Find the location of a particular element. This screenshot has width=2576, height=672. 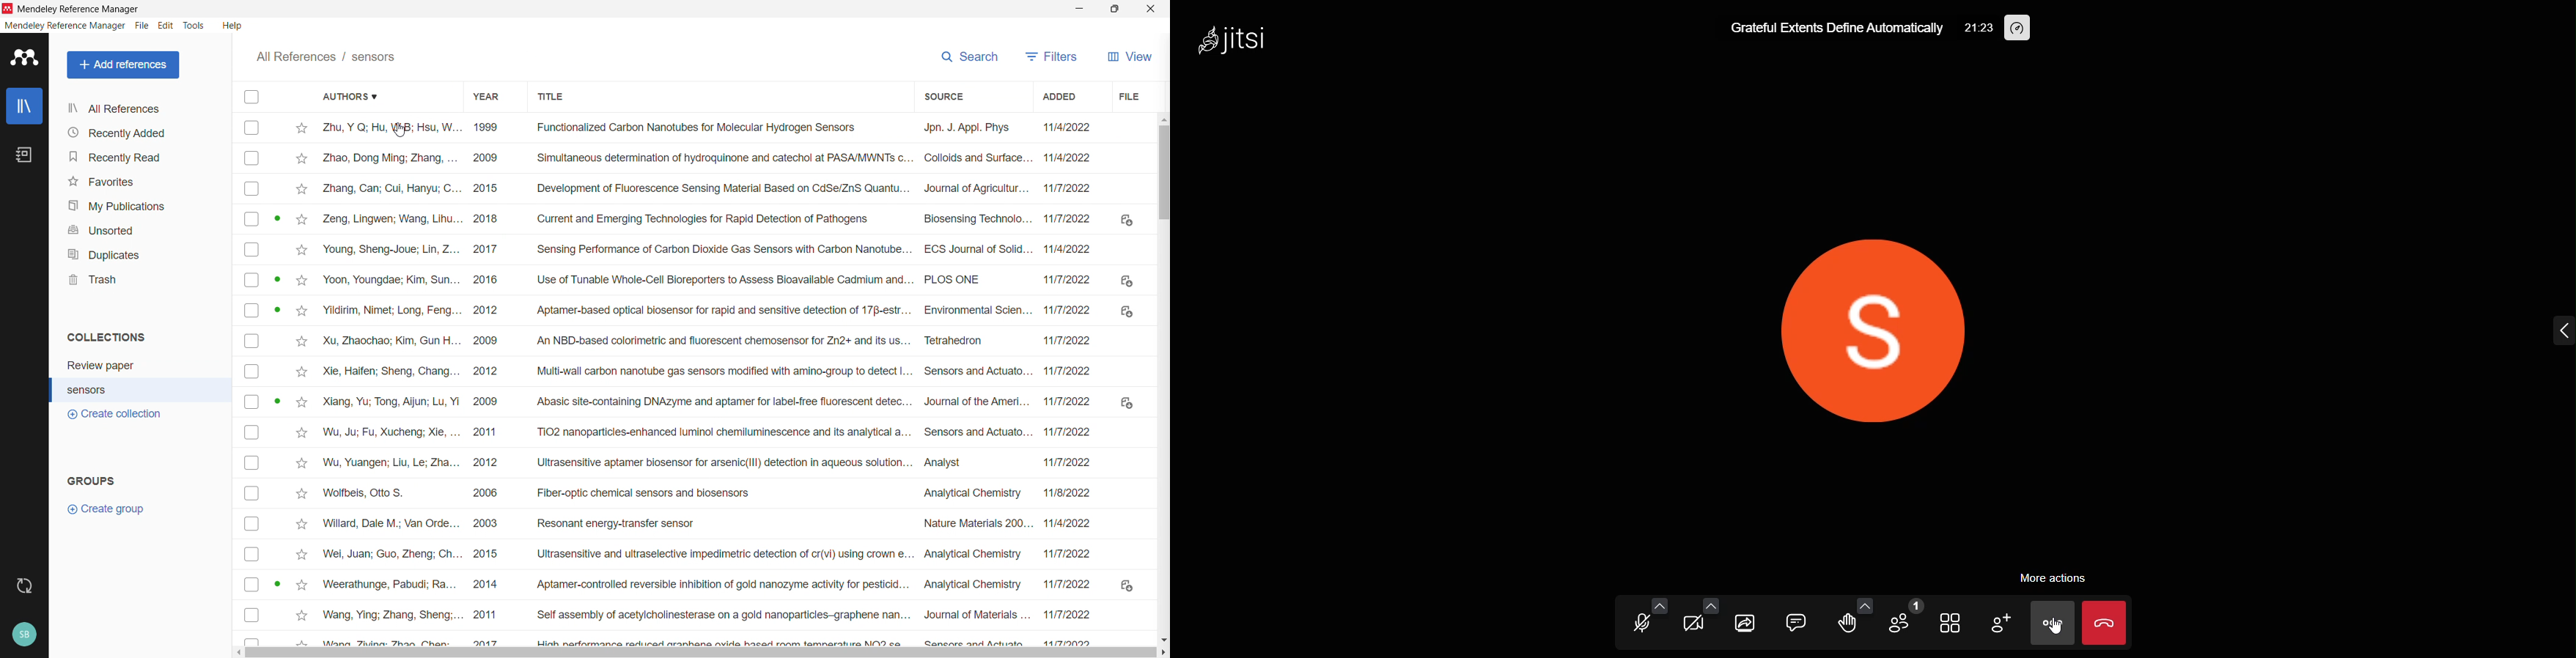

Collection 1  is located at coordinates (144, 366).